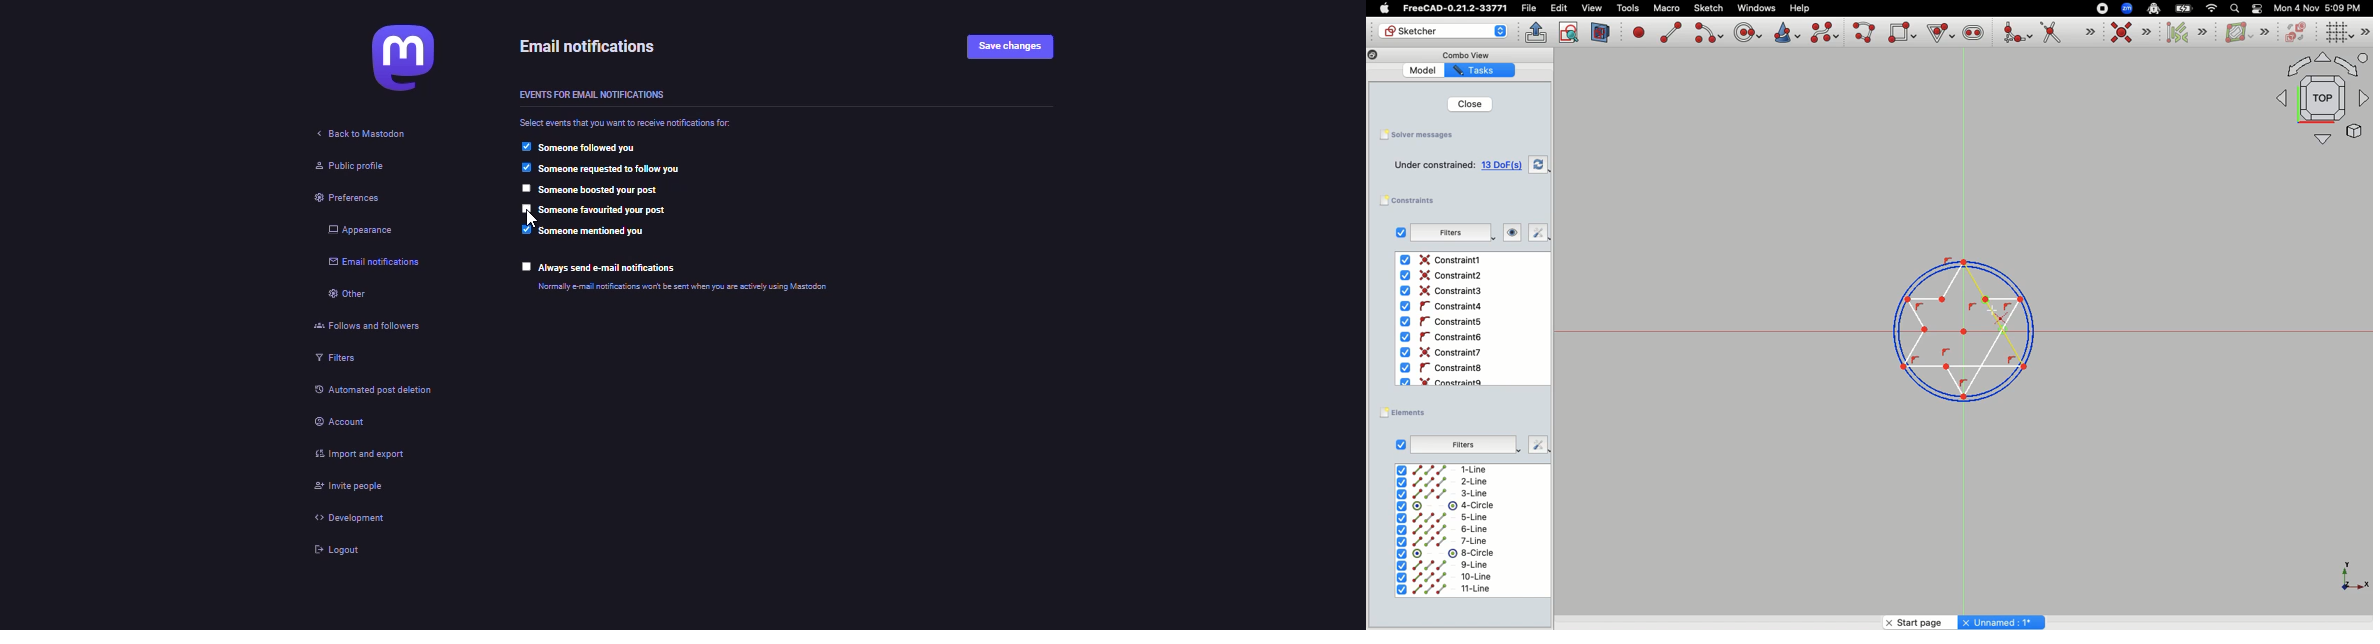  Describe the element at coordinates (1570, 33) in the screenshot. I see `View sketch` at that location.